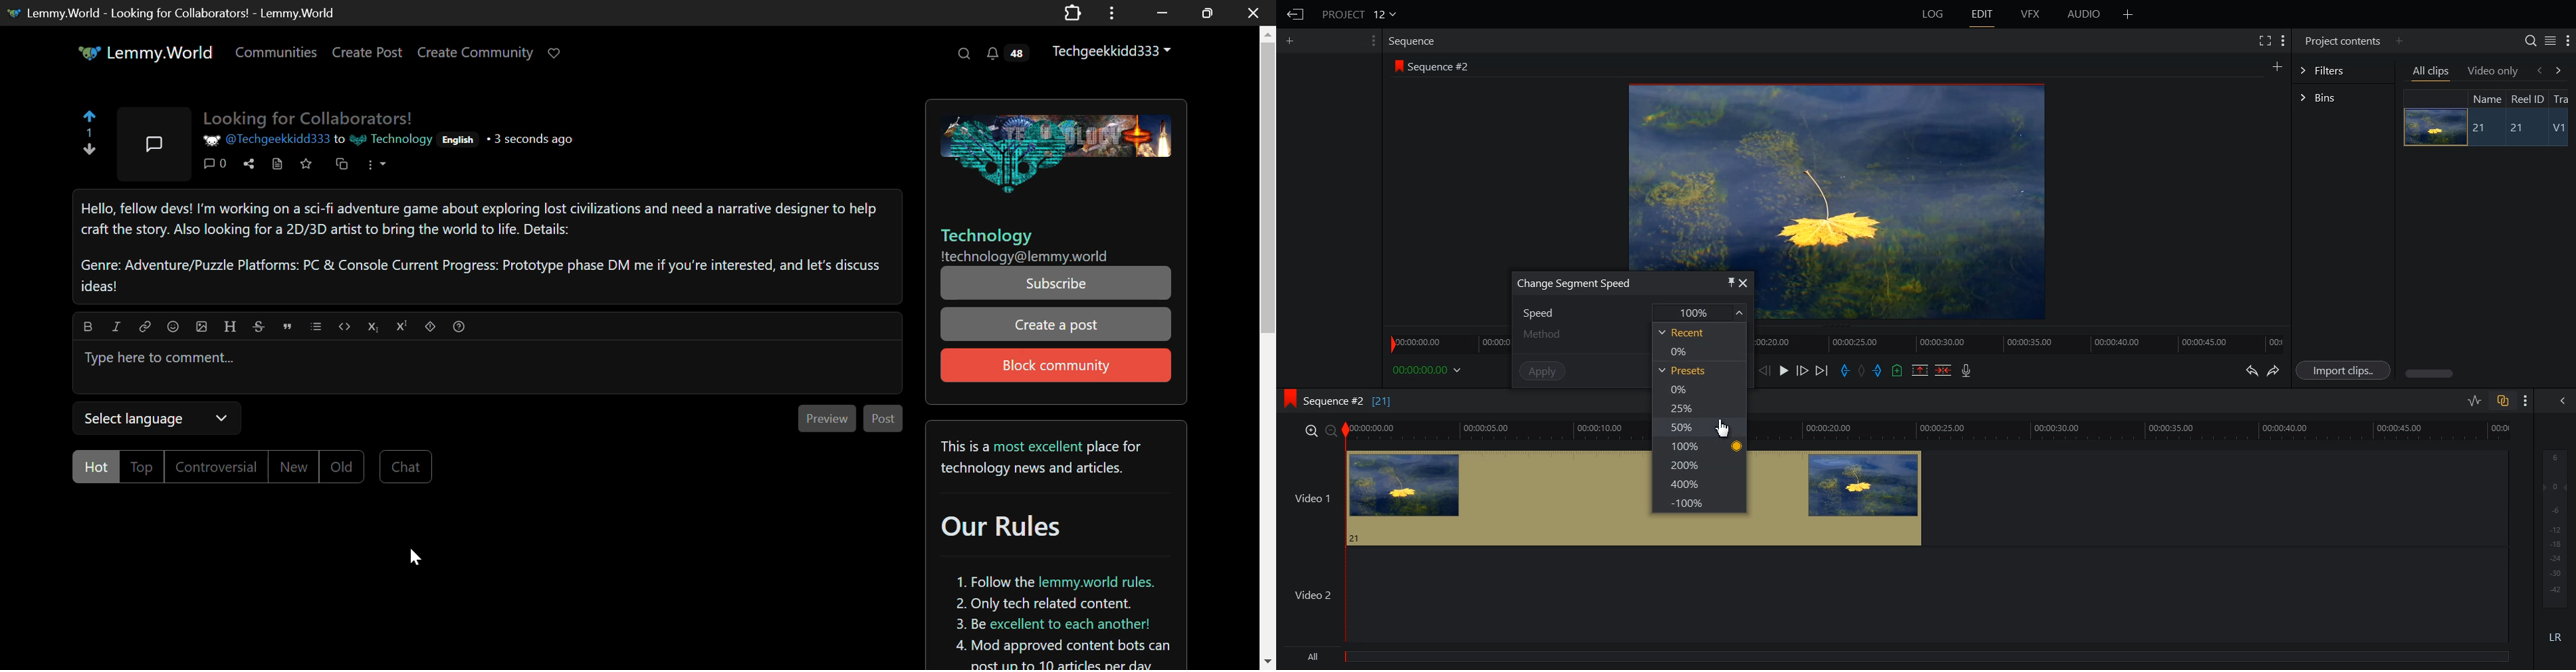 This screenshot has width=2576, height=672. Describe the element at coordinates (2530, 41) in the screenshot. I see `Search` at that location.